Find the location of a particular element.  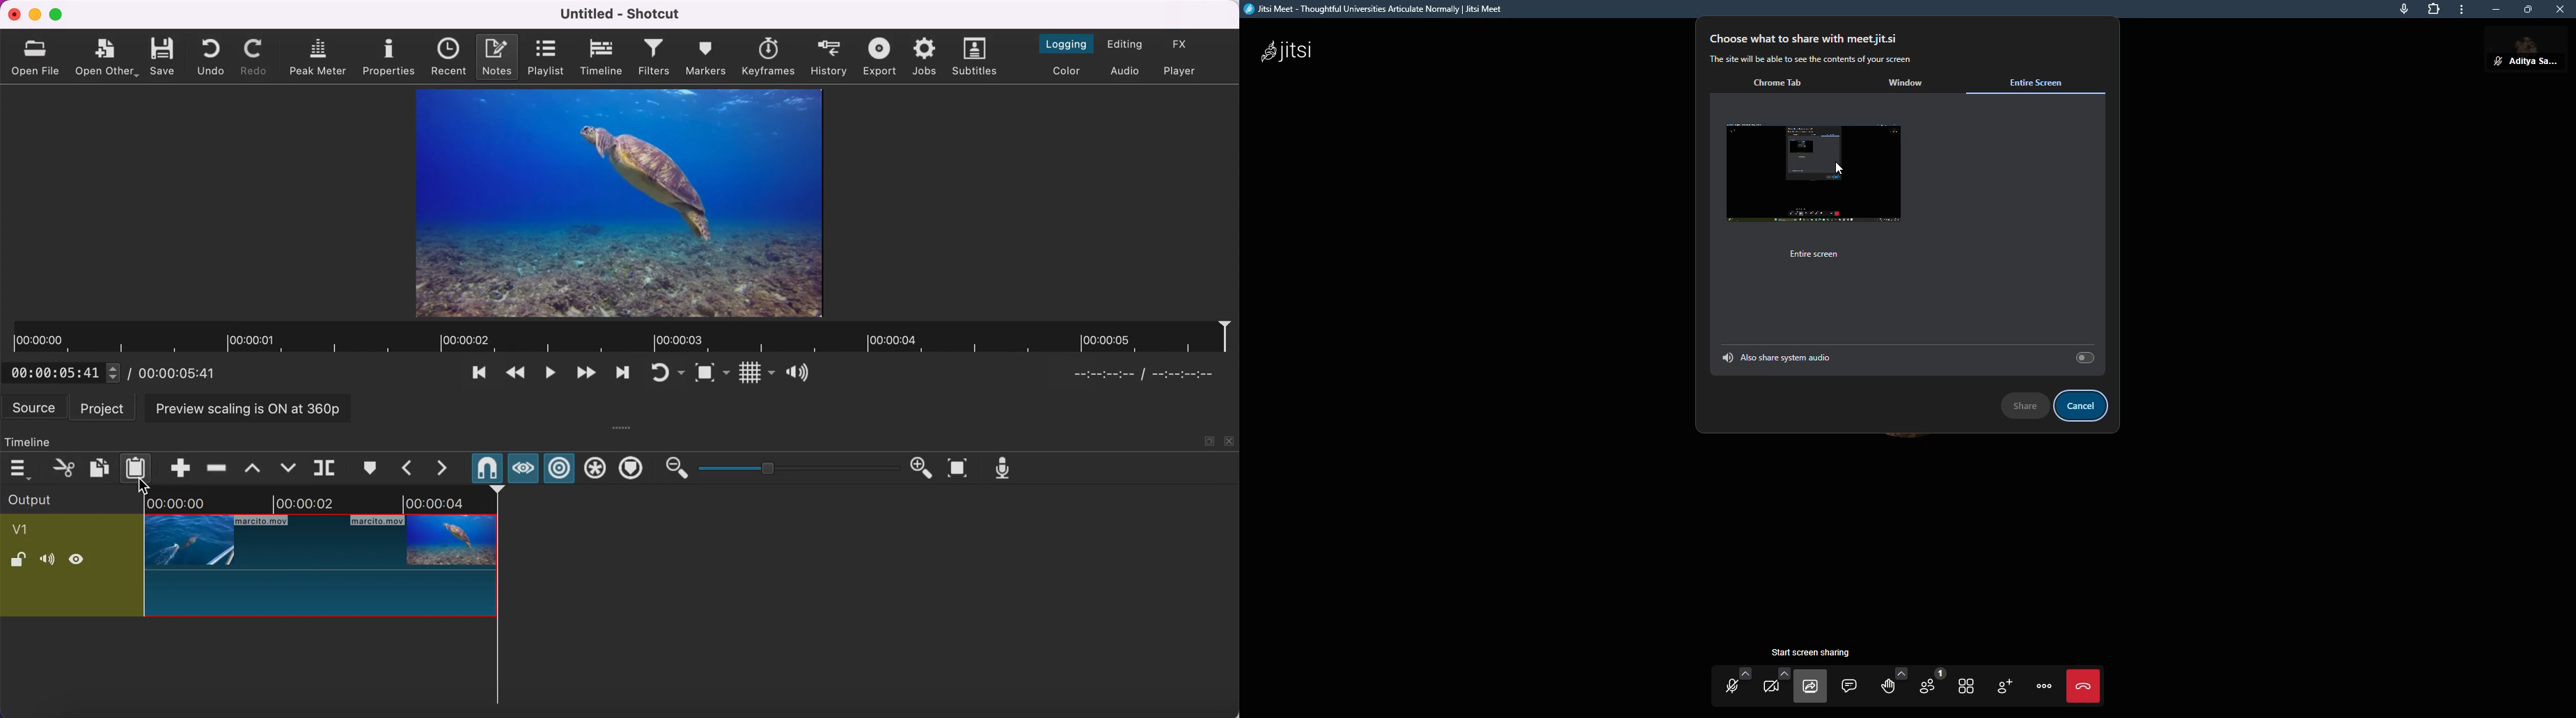

ripple delete is located at coordinates (215, 467).